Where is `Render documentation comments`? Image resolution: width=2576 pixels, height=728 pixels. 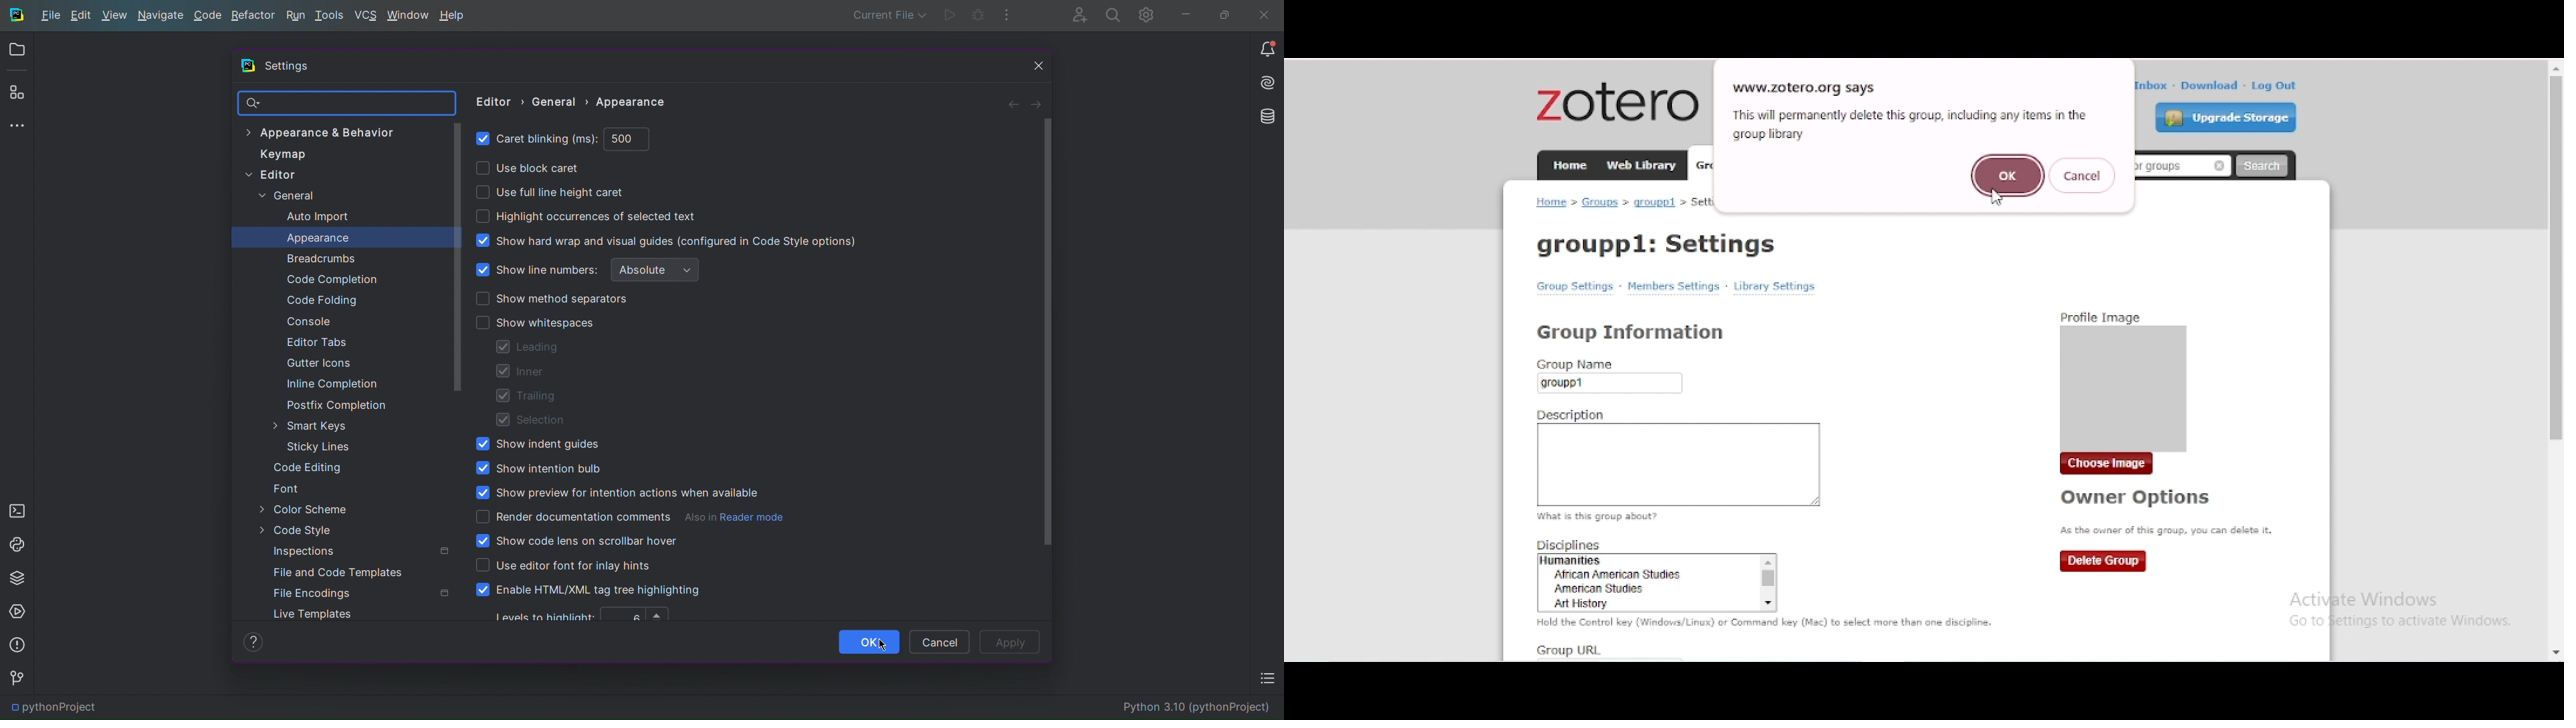
Render documentation comments is located at coordinates (630, 517).